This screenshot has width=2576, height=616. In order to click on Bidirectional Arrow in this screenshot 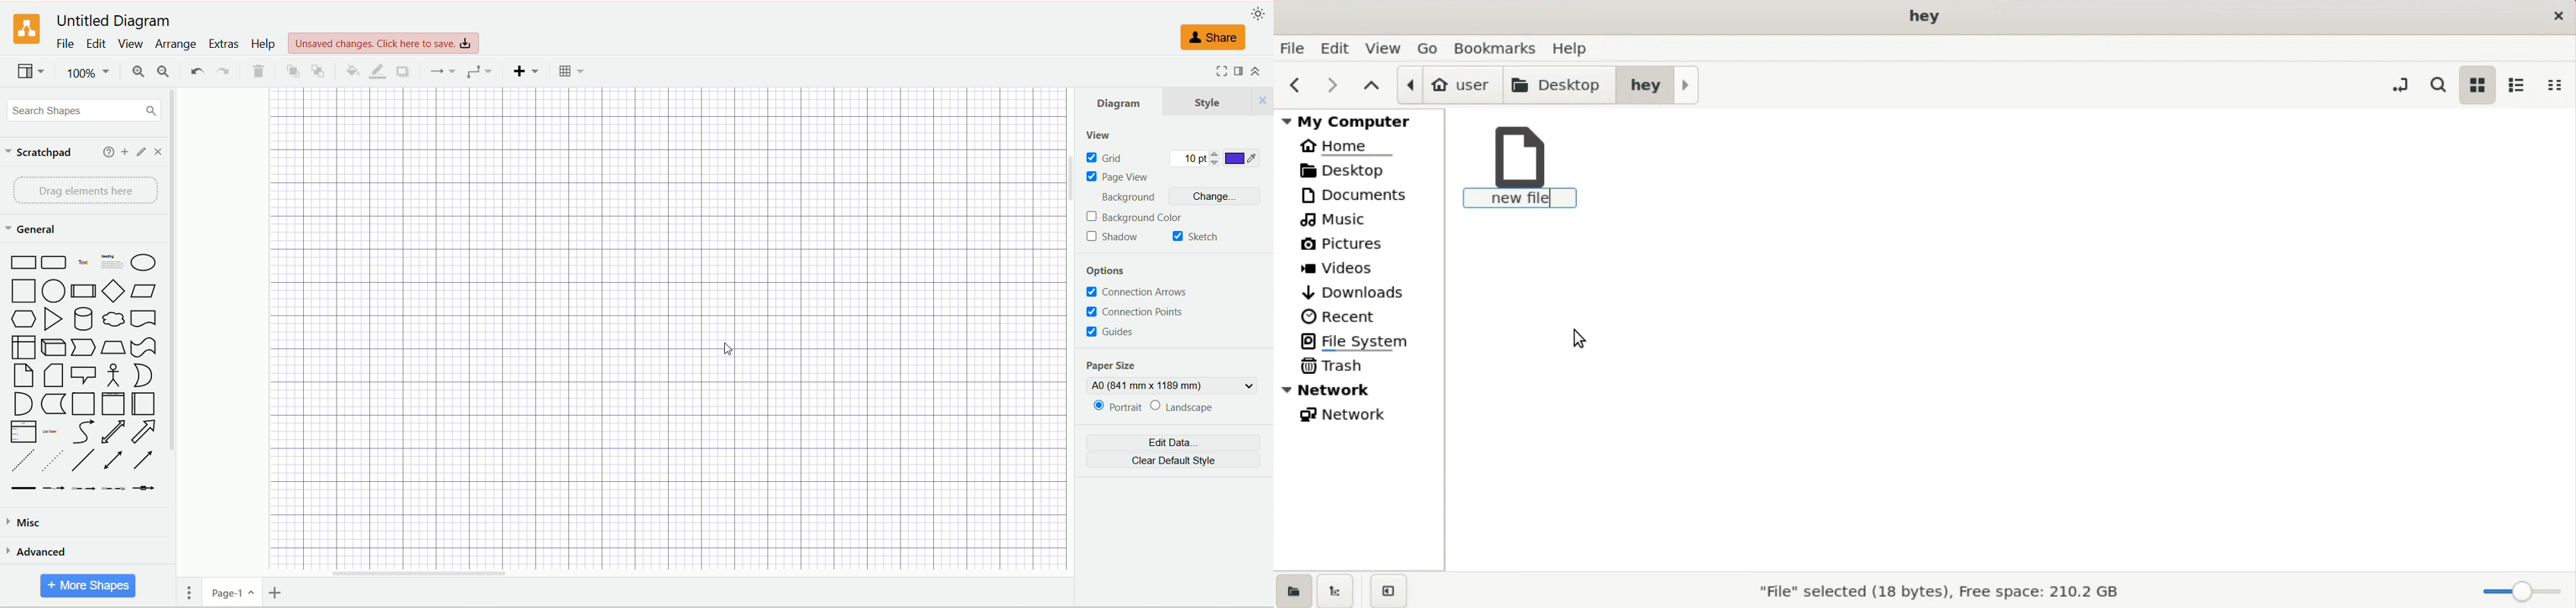, I will do `click(113, 433)`.